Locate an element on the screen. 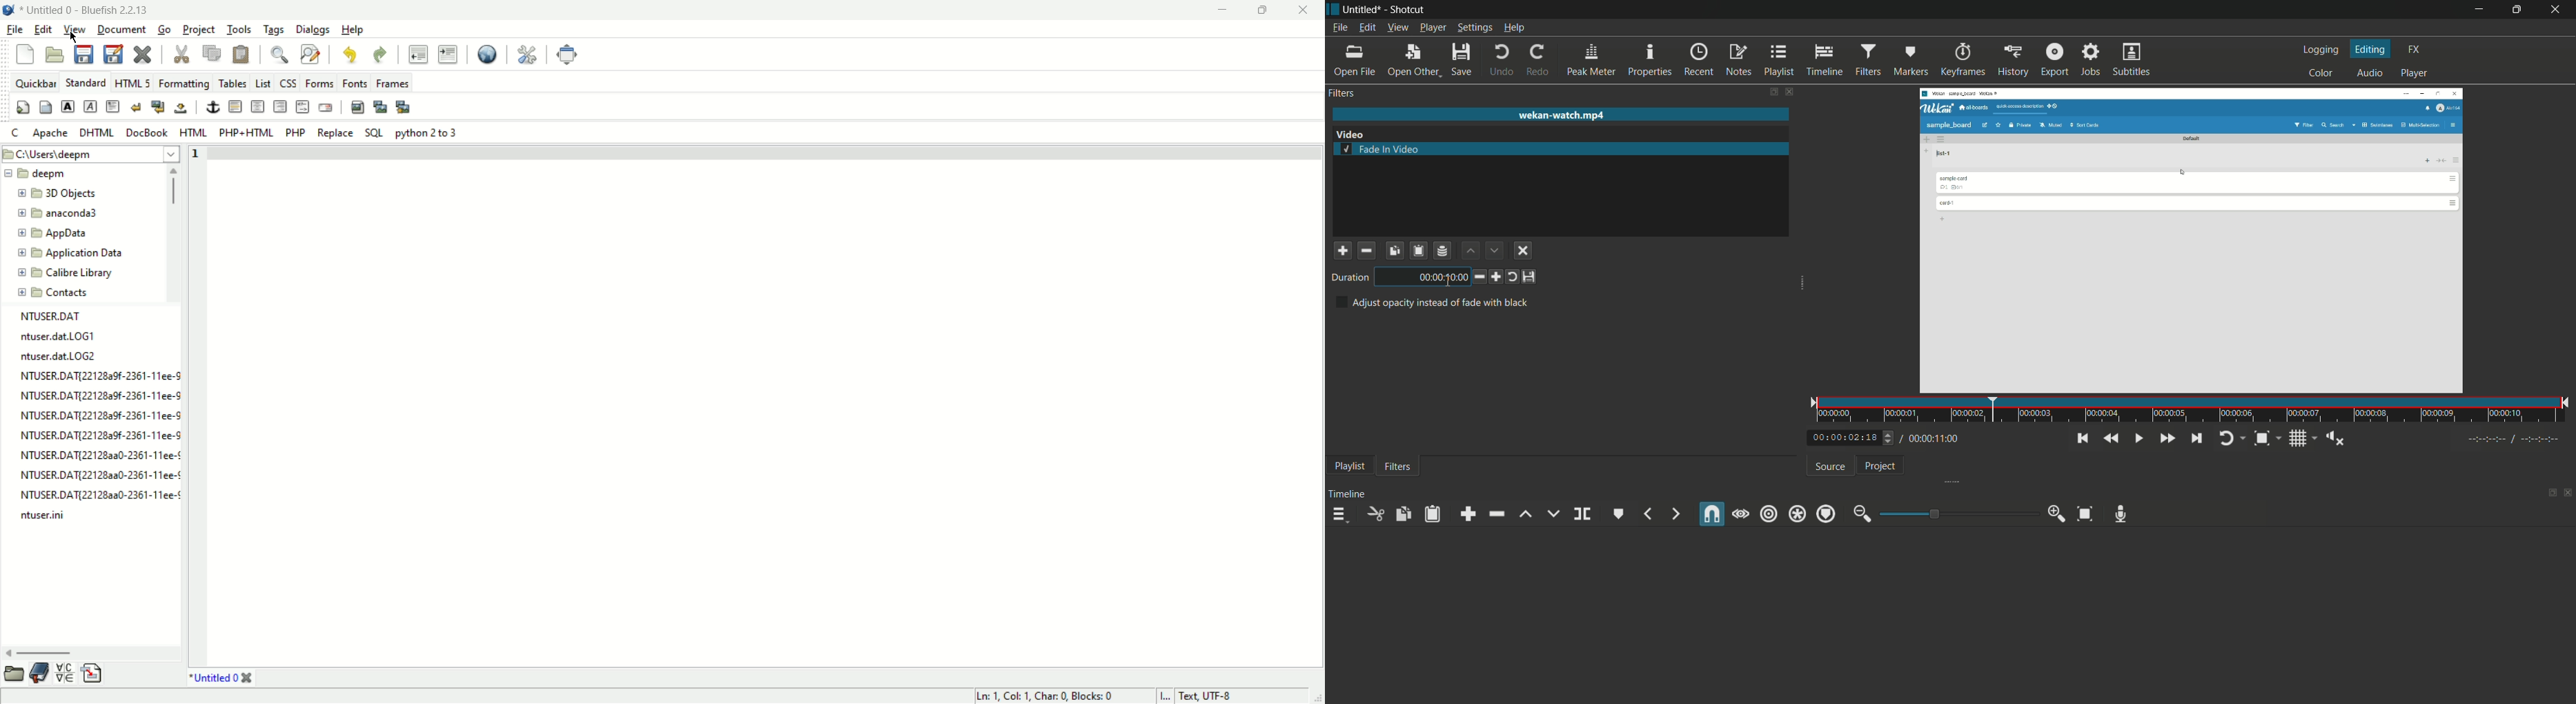 Image resolution: width=2576 pixels, height=728 pixels. HTML is located at coordinates (132, 83).